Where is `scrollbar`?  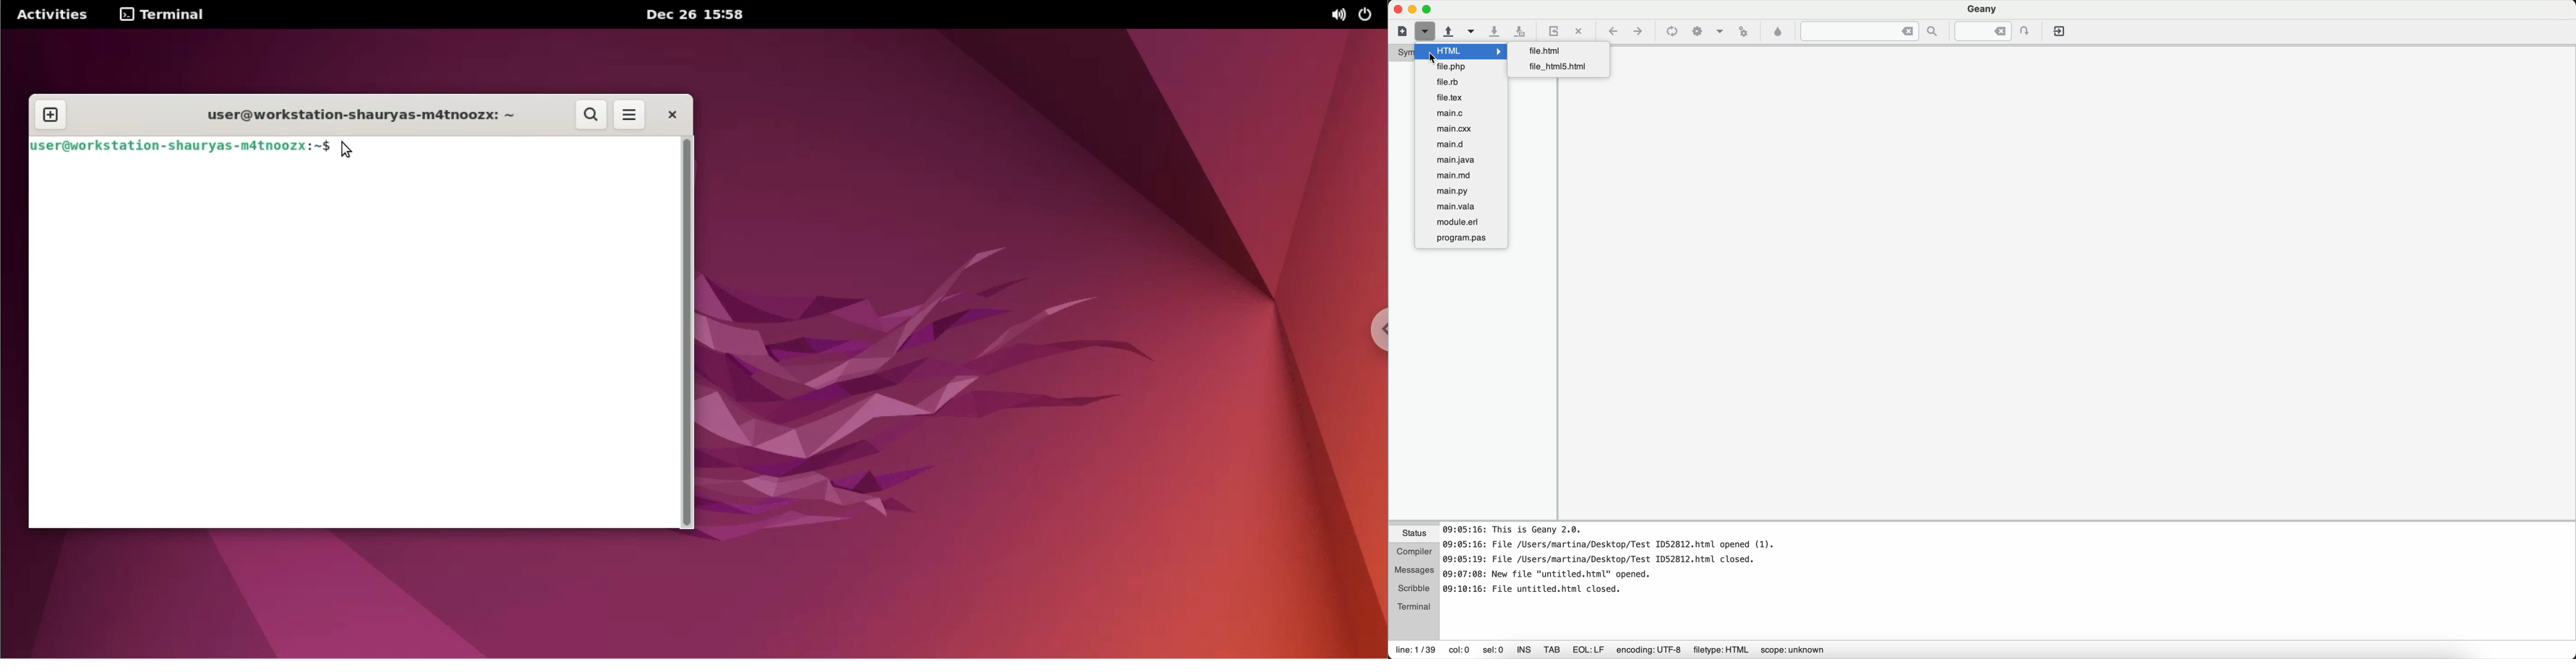
scrollbar is located at coordinates (687, 333).